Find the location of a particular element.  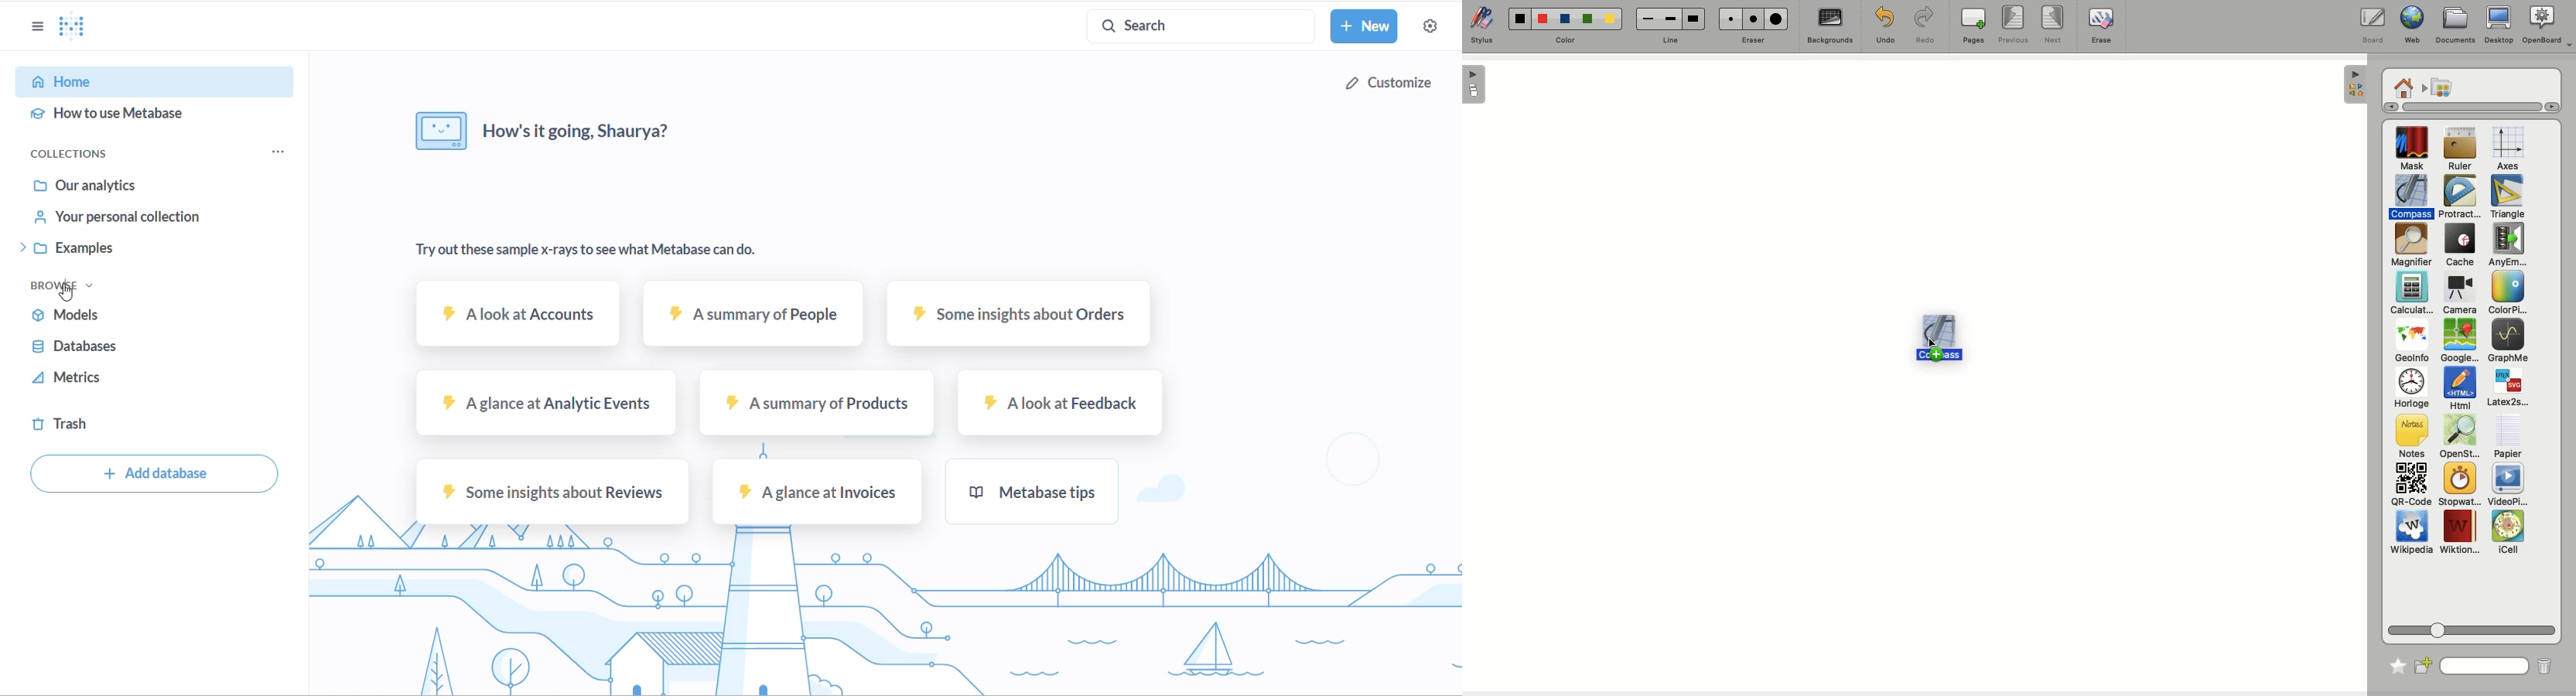

line1 is located at coordinates (1647, 18).